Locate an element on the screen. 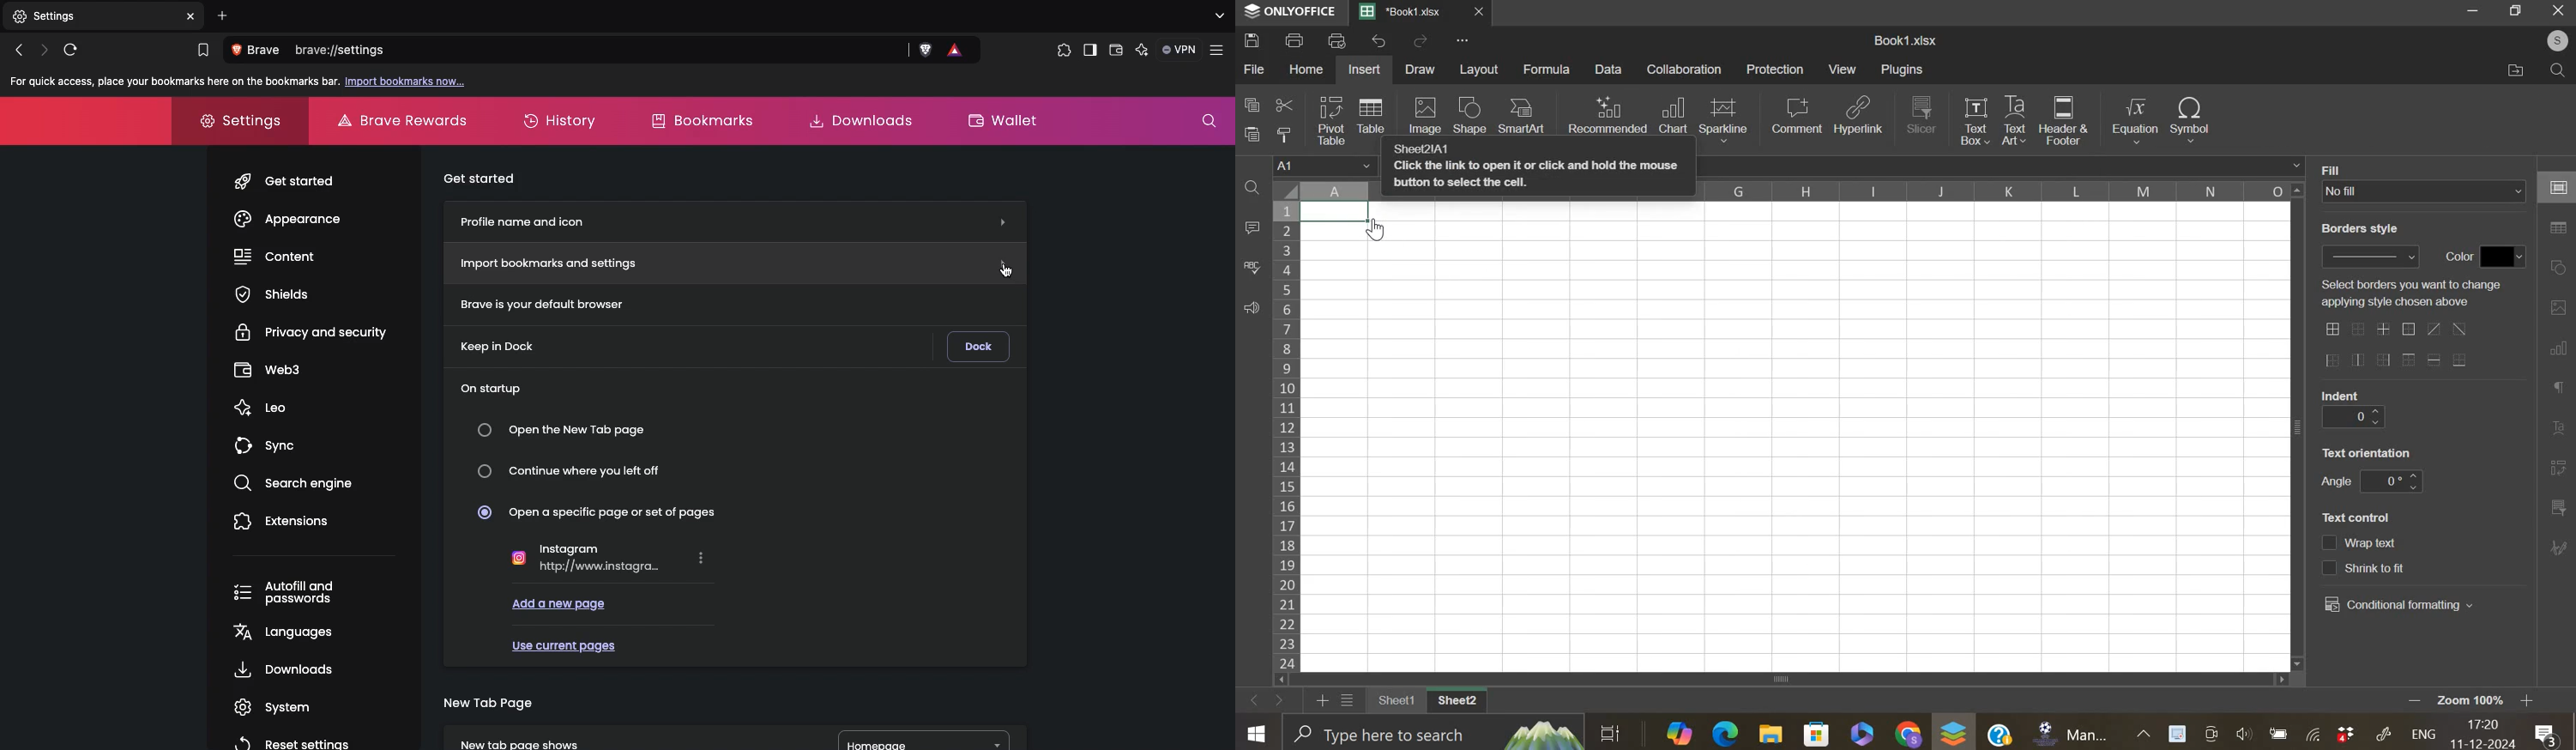 The height and width of the screenshot is (756, 2576). text is located at coordinates (2367, 452).